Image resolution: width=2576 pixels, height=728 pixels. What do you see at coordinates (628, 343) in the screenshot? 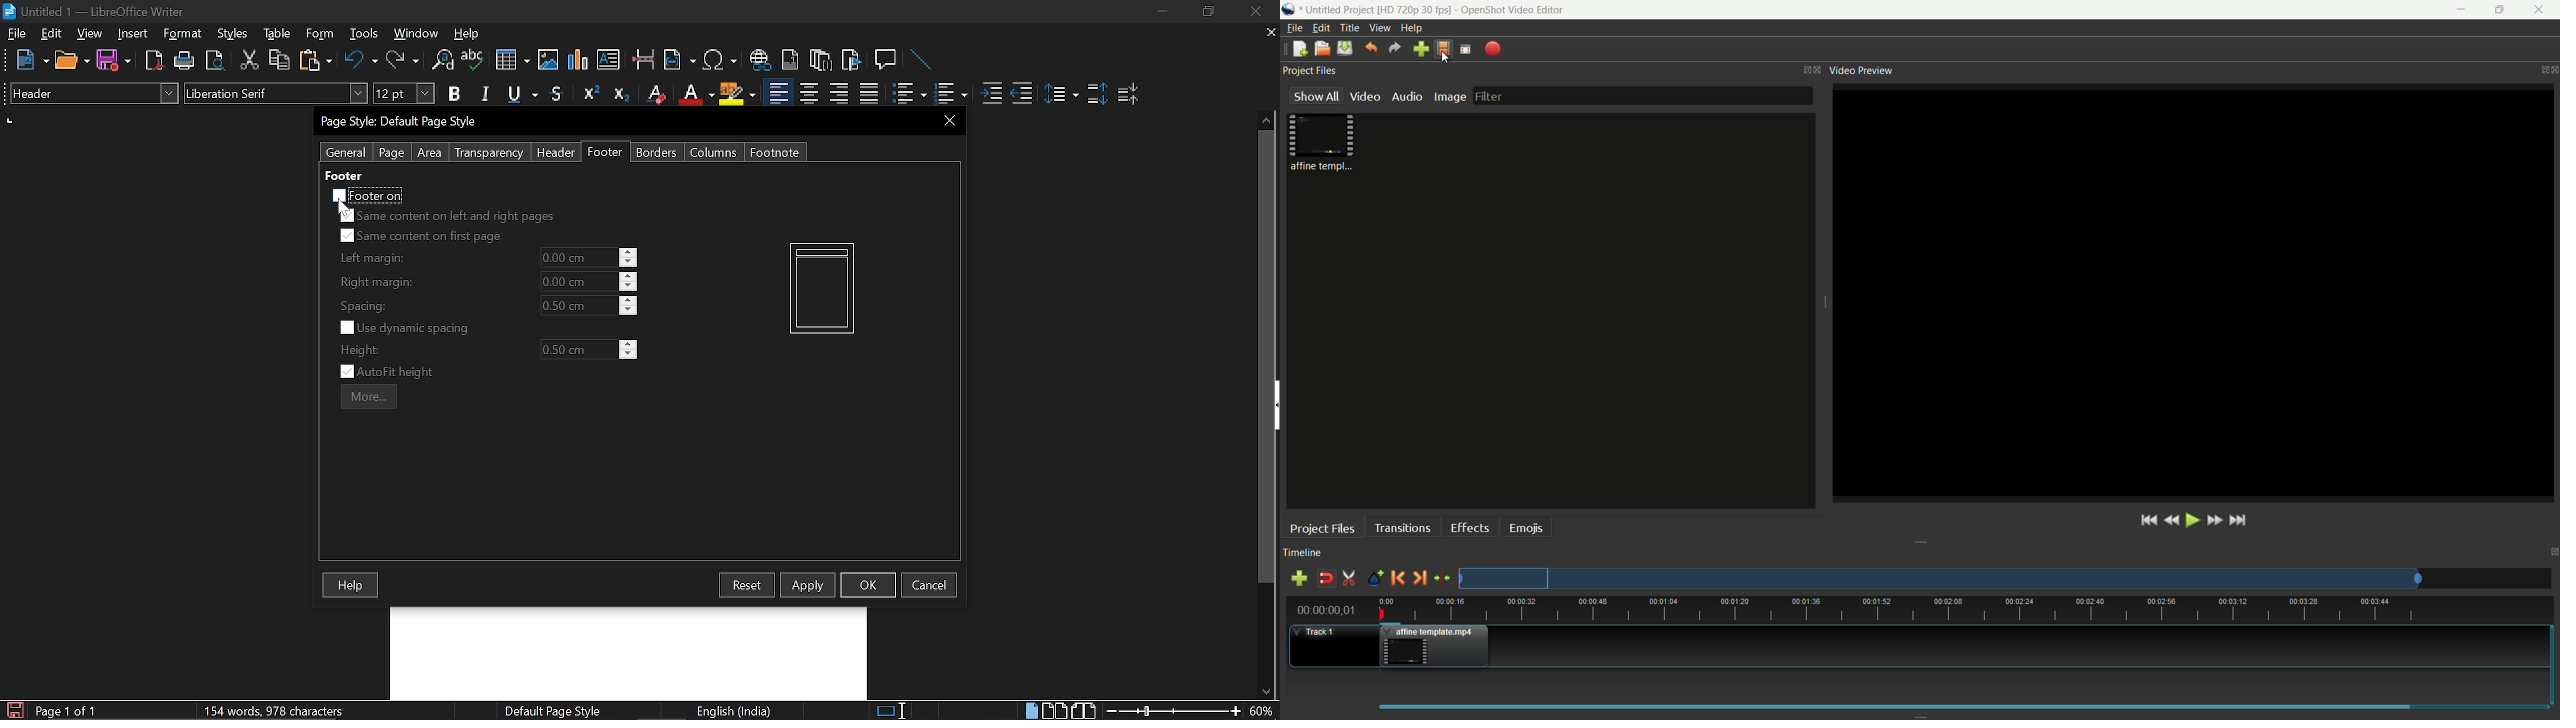
I see `Increase height hey Cortana` at bounding box center [628, 343].